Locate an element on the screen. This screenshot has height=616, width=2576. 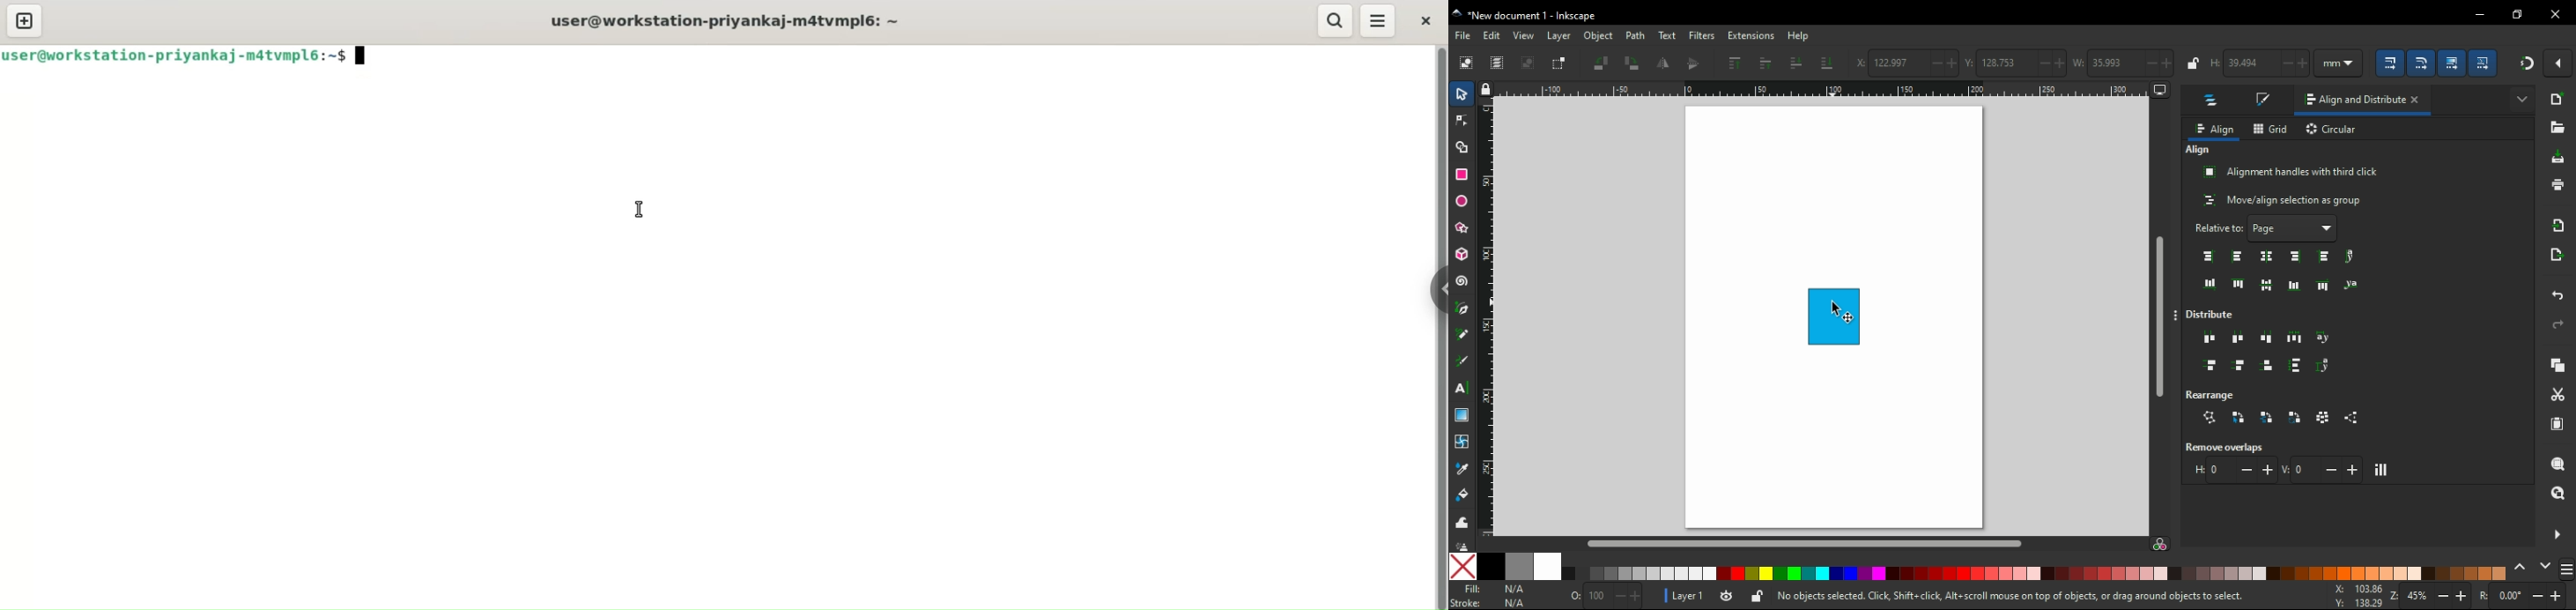
scroll bar is located at coordinates (1817, 543).